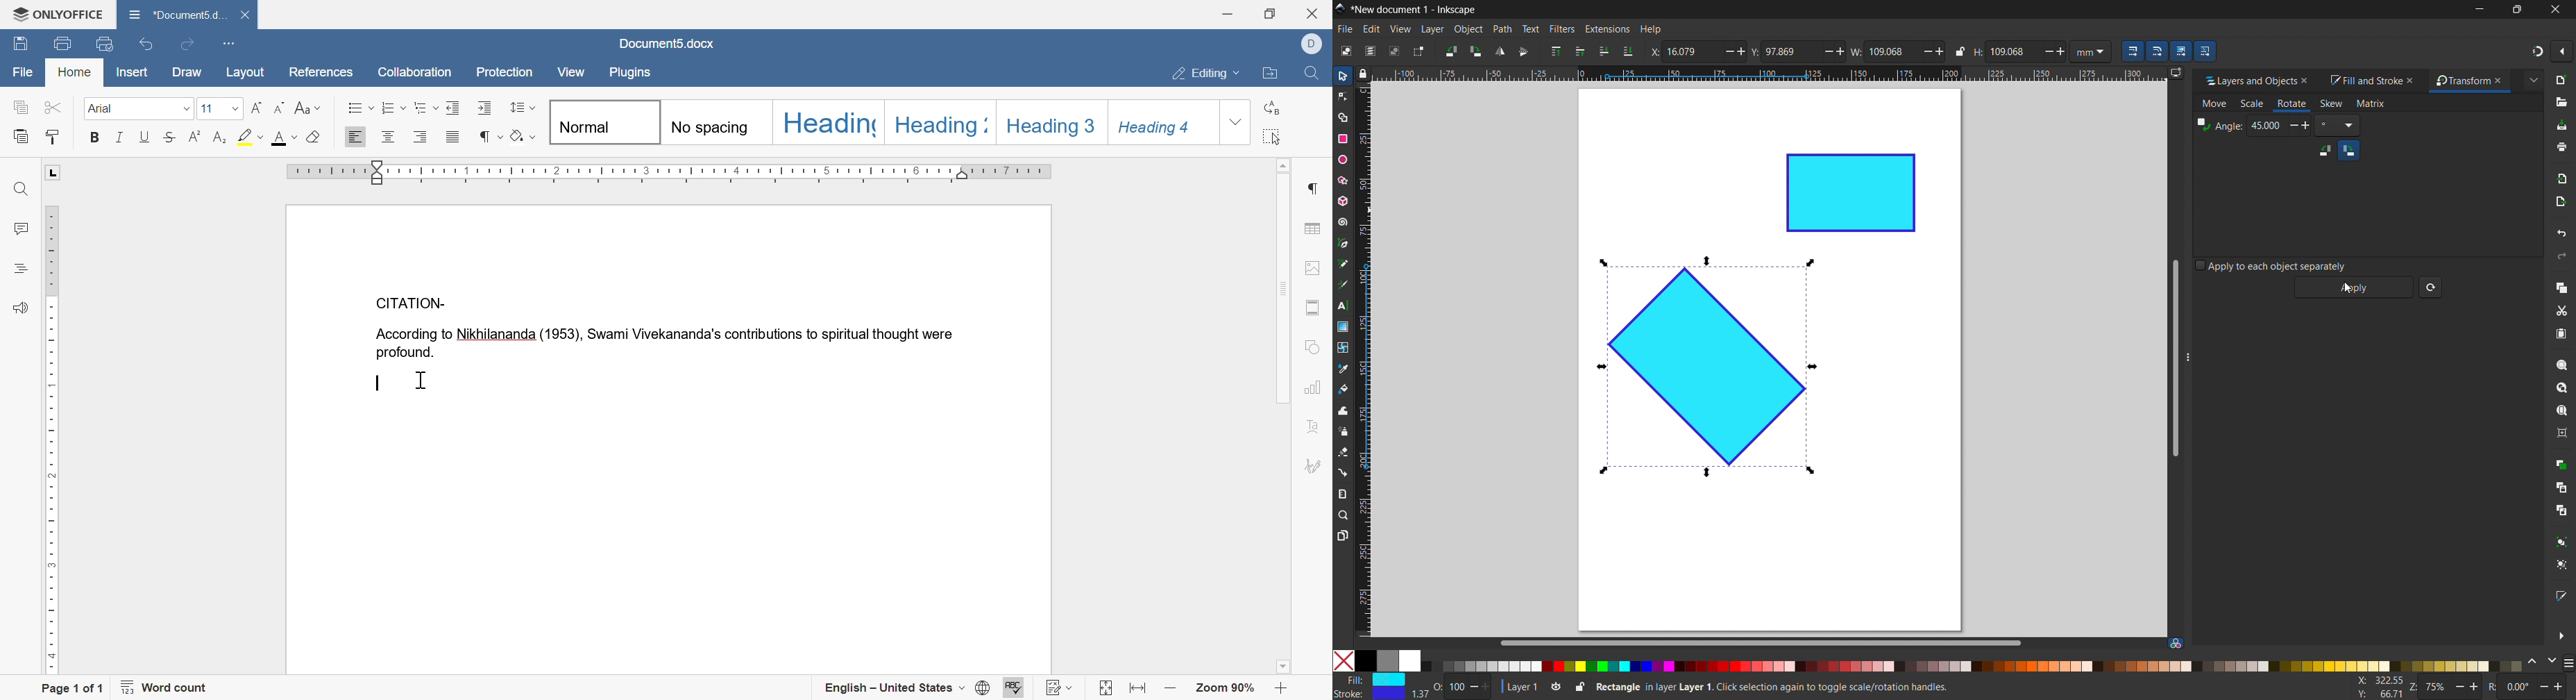  Describe the element at coordinates (2504, 80) in the screenshot. I see `close` at that location.